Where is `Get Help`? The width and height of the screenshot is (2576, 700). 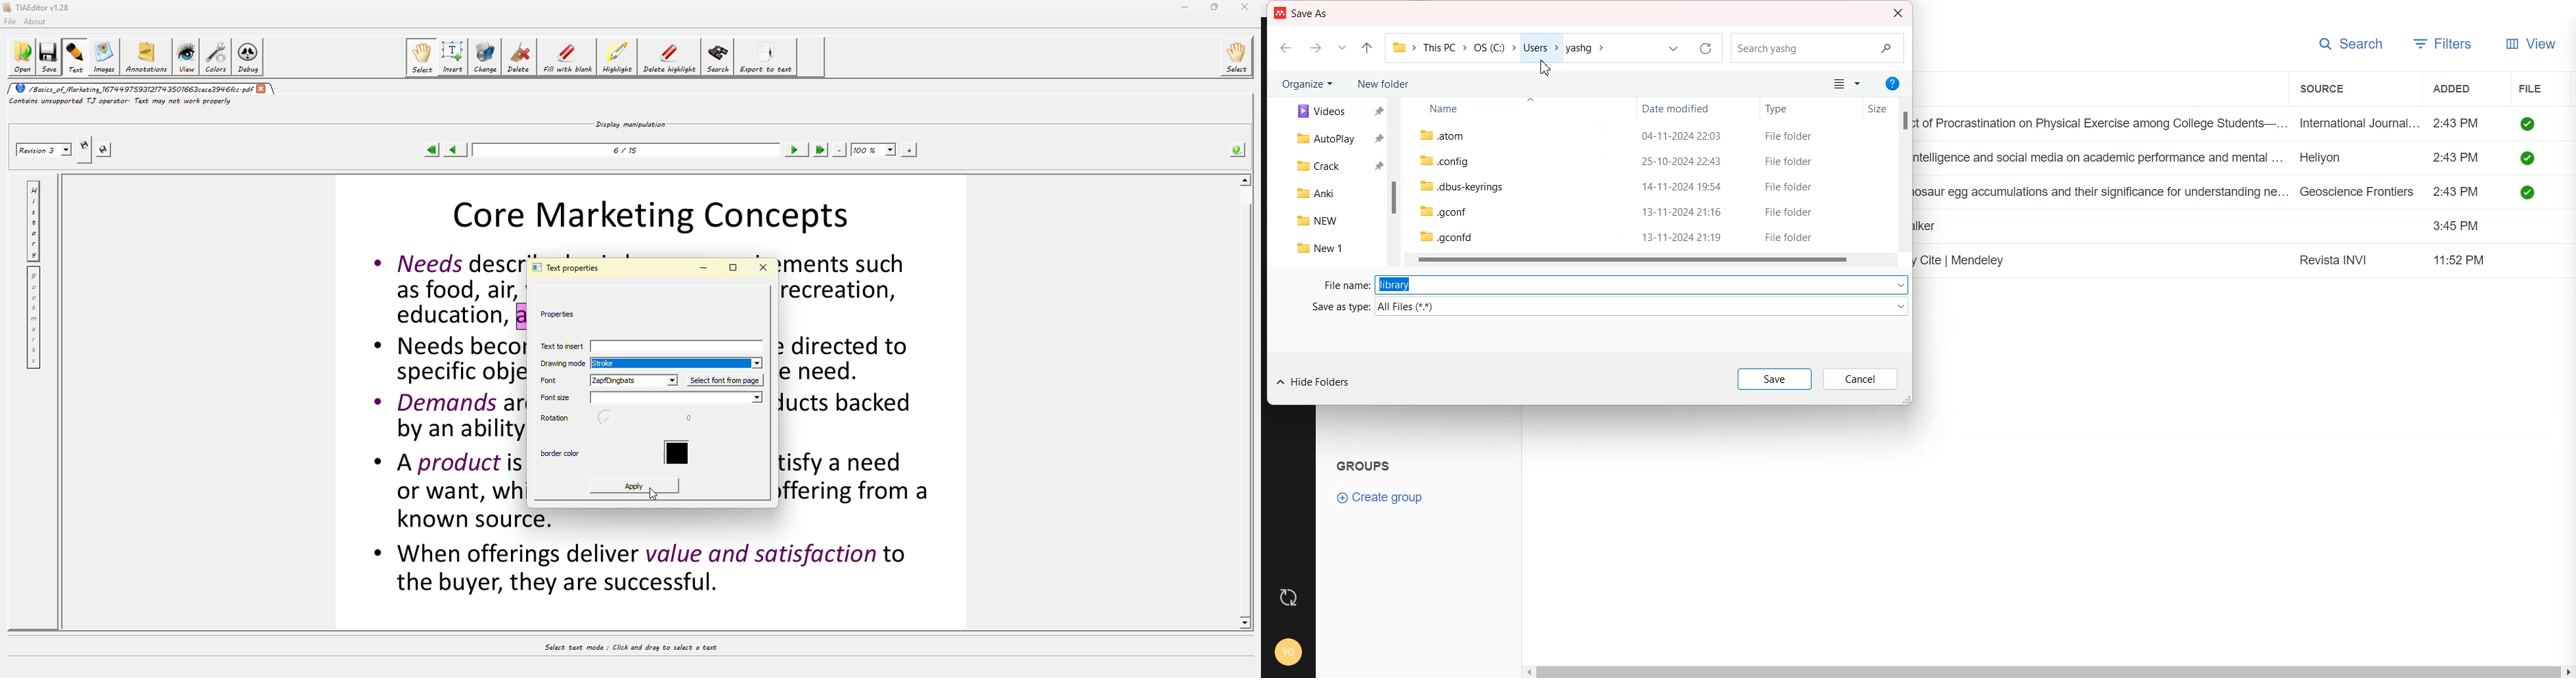 Get Help is located at coordinates (1894, 83).